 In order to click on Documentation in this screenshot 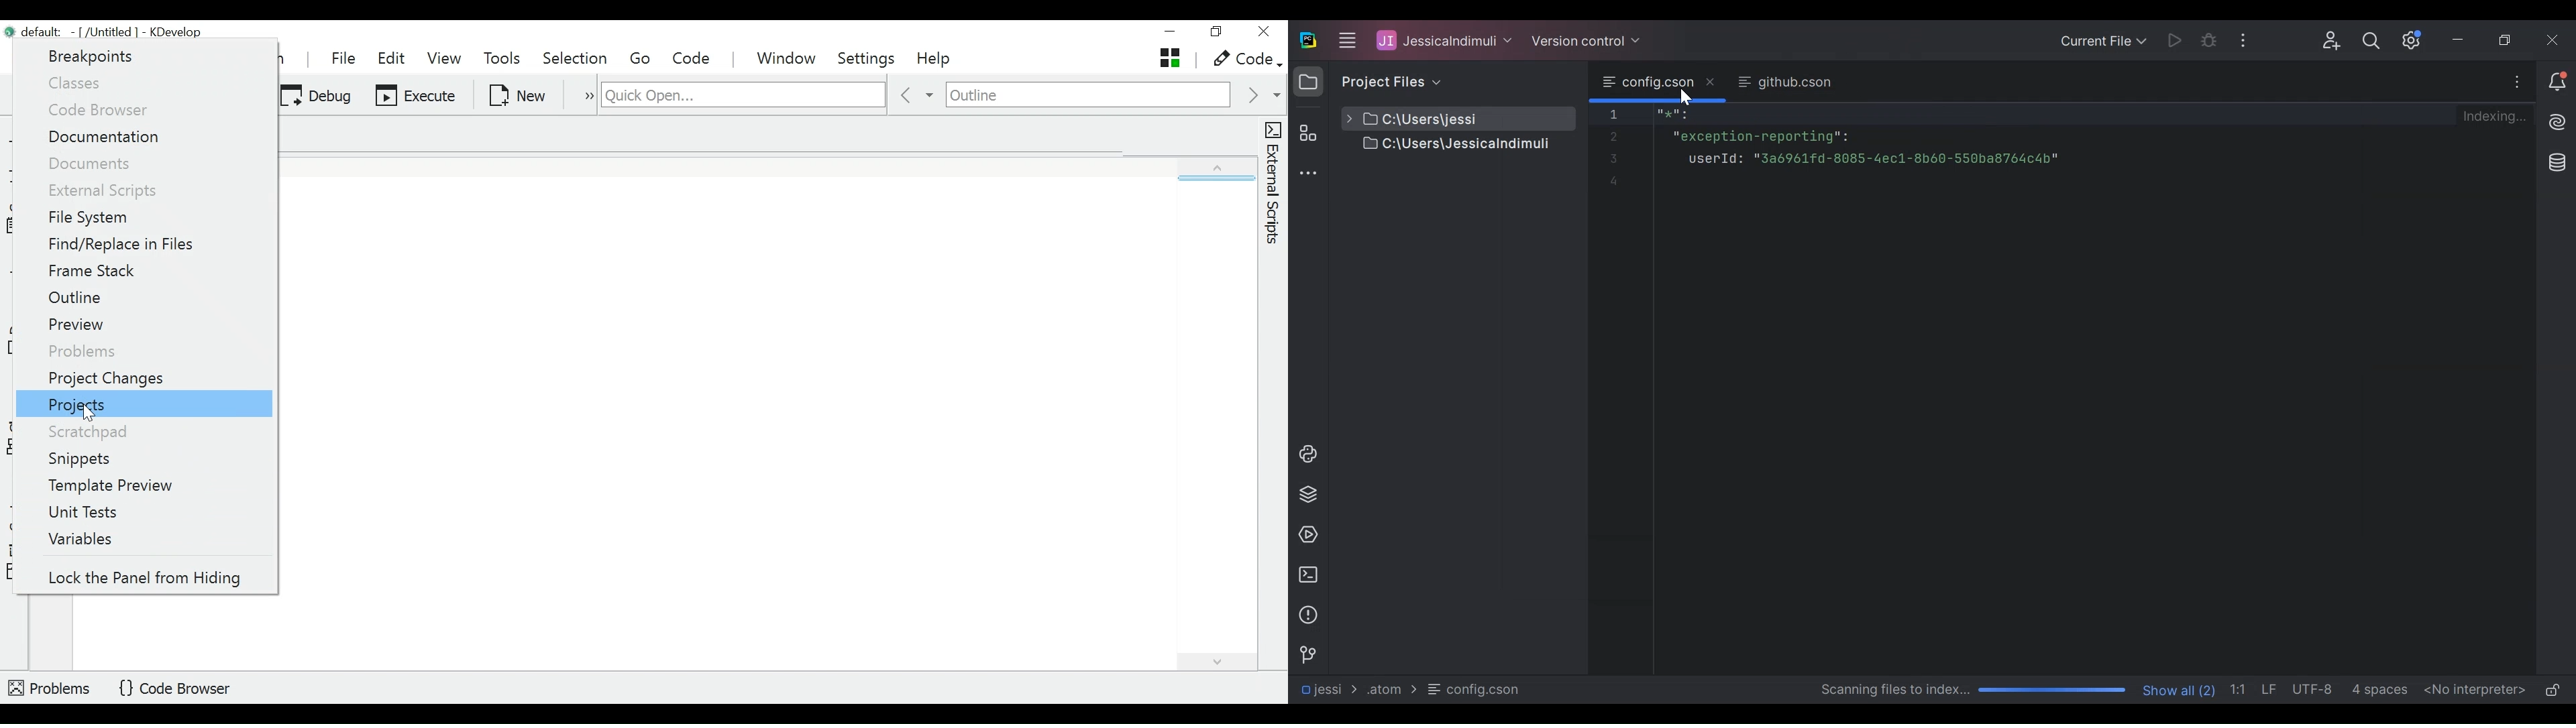, I will do `click(103, 136)`.